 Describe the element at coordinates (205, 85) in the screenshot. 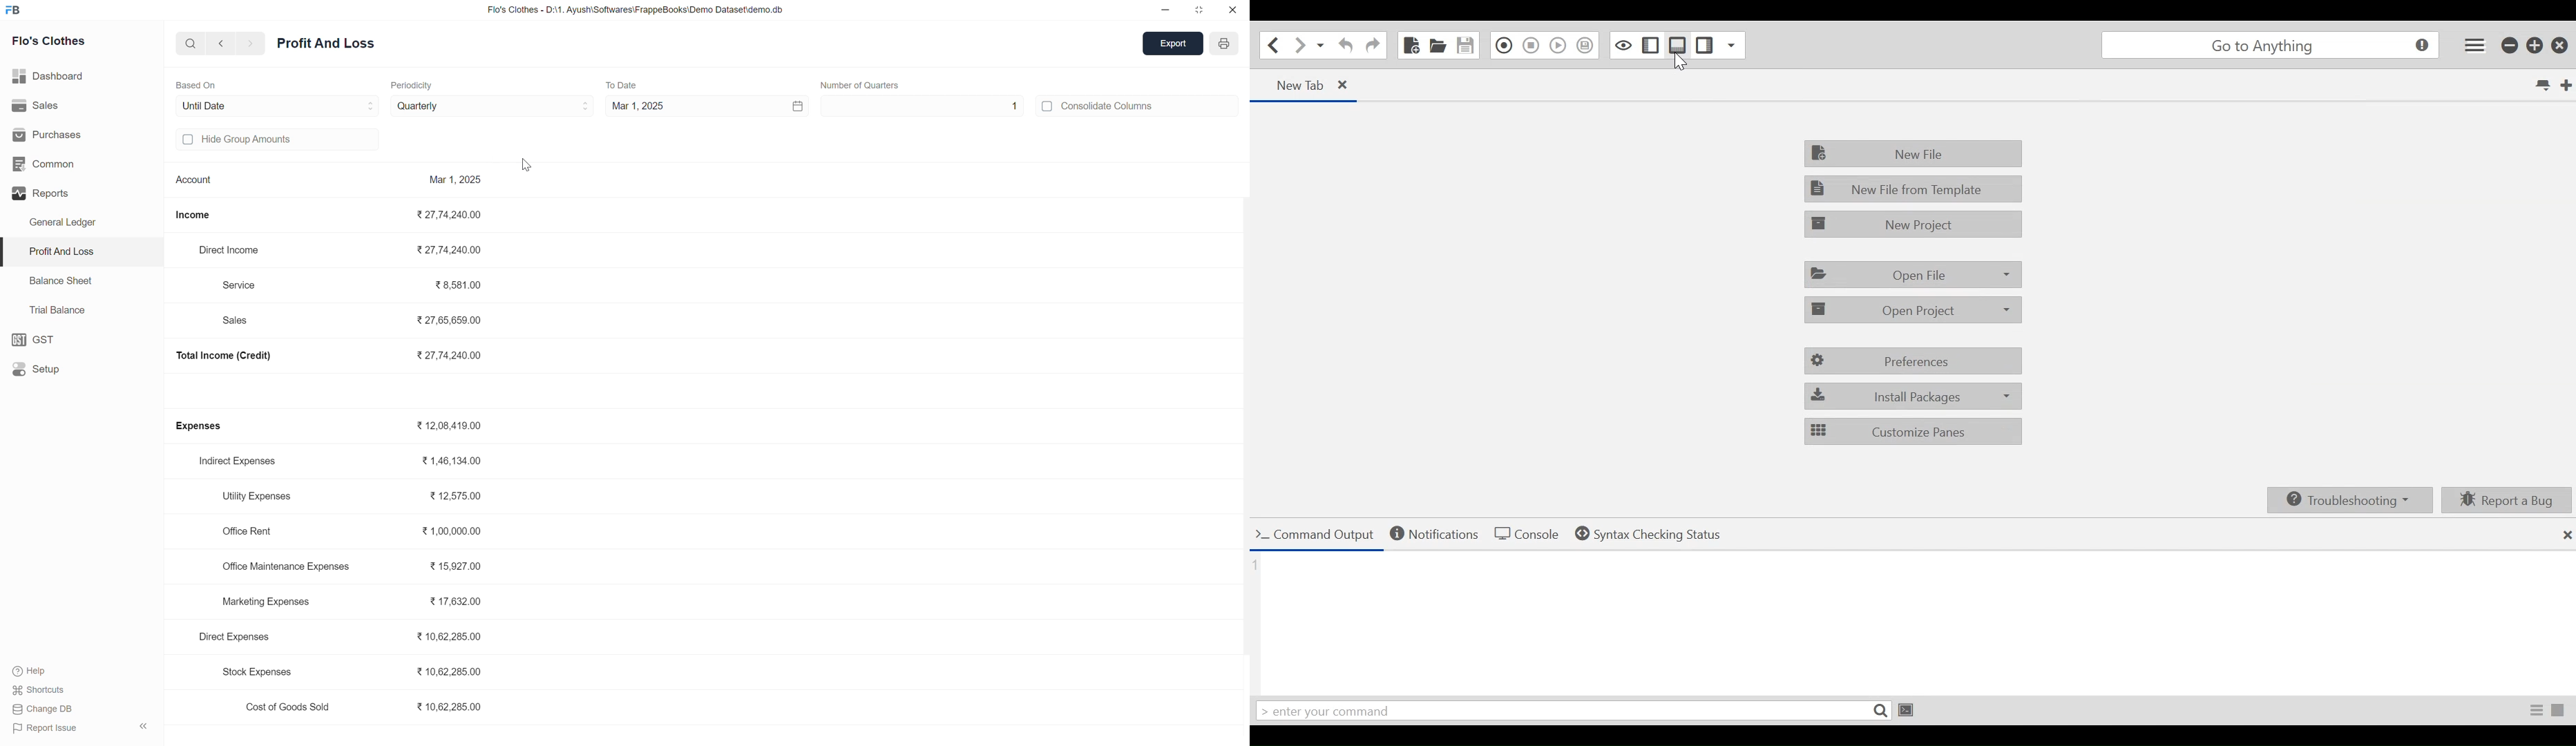

I see `Based On` at that location.